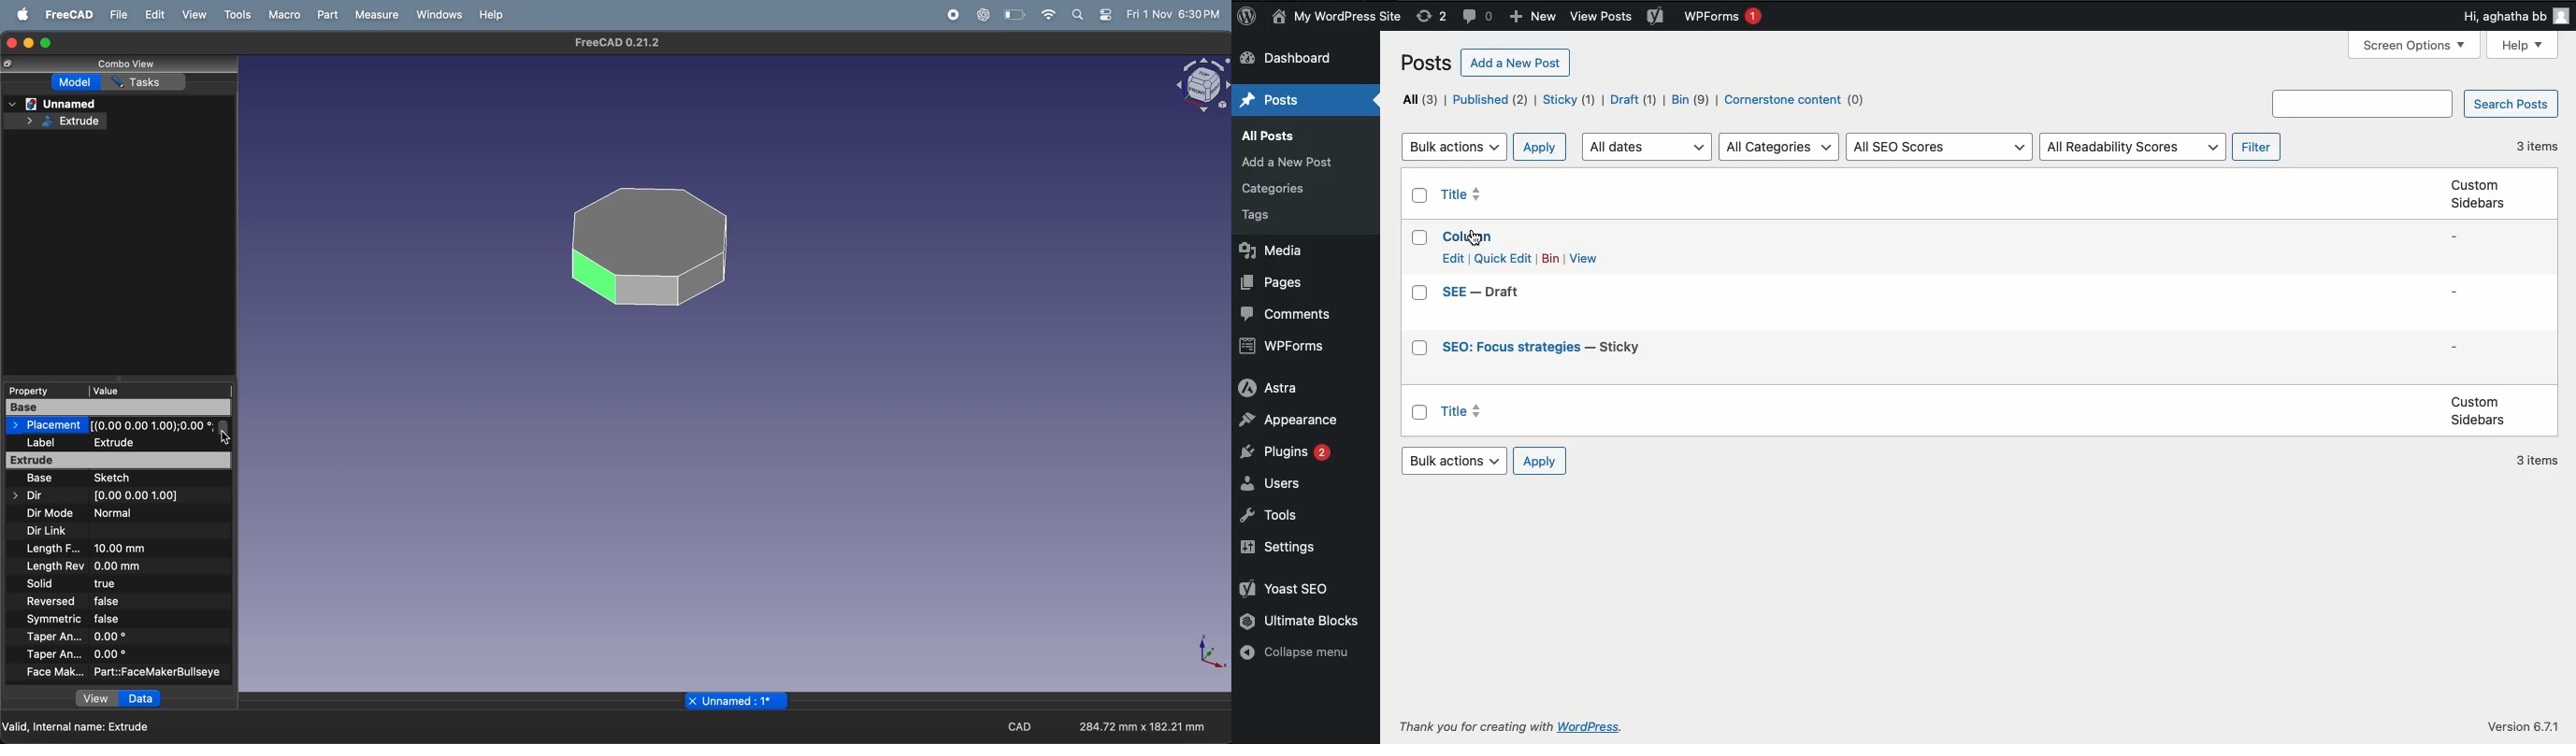  I want to click on Draft, so click(1633, 100).